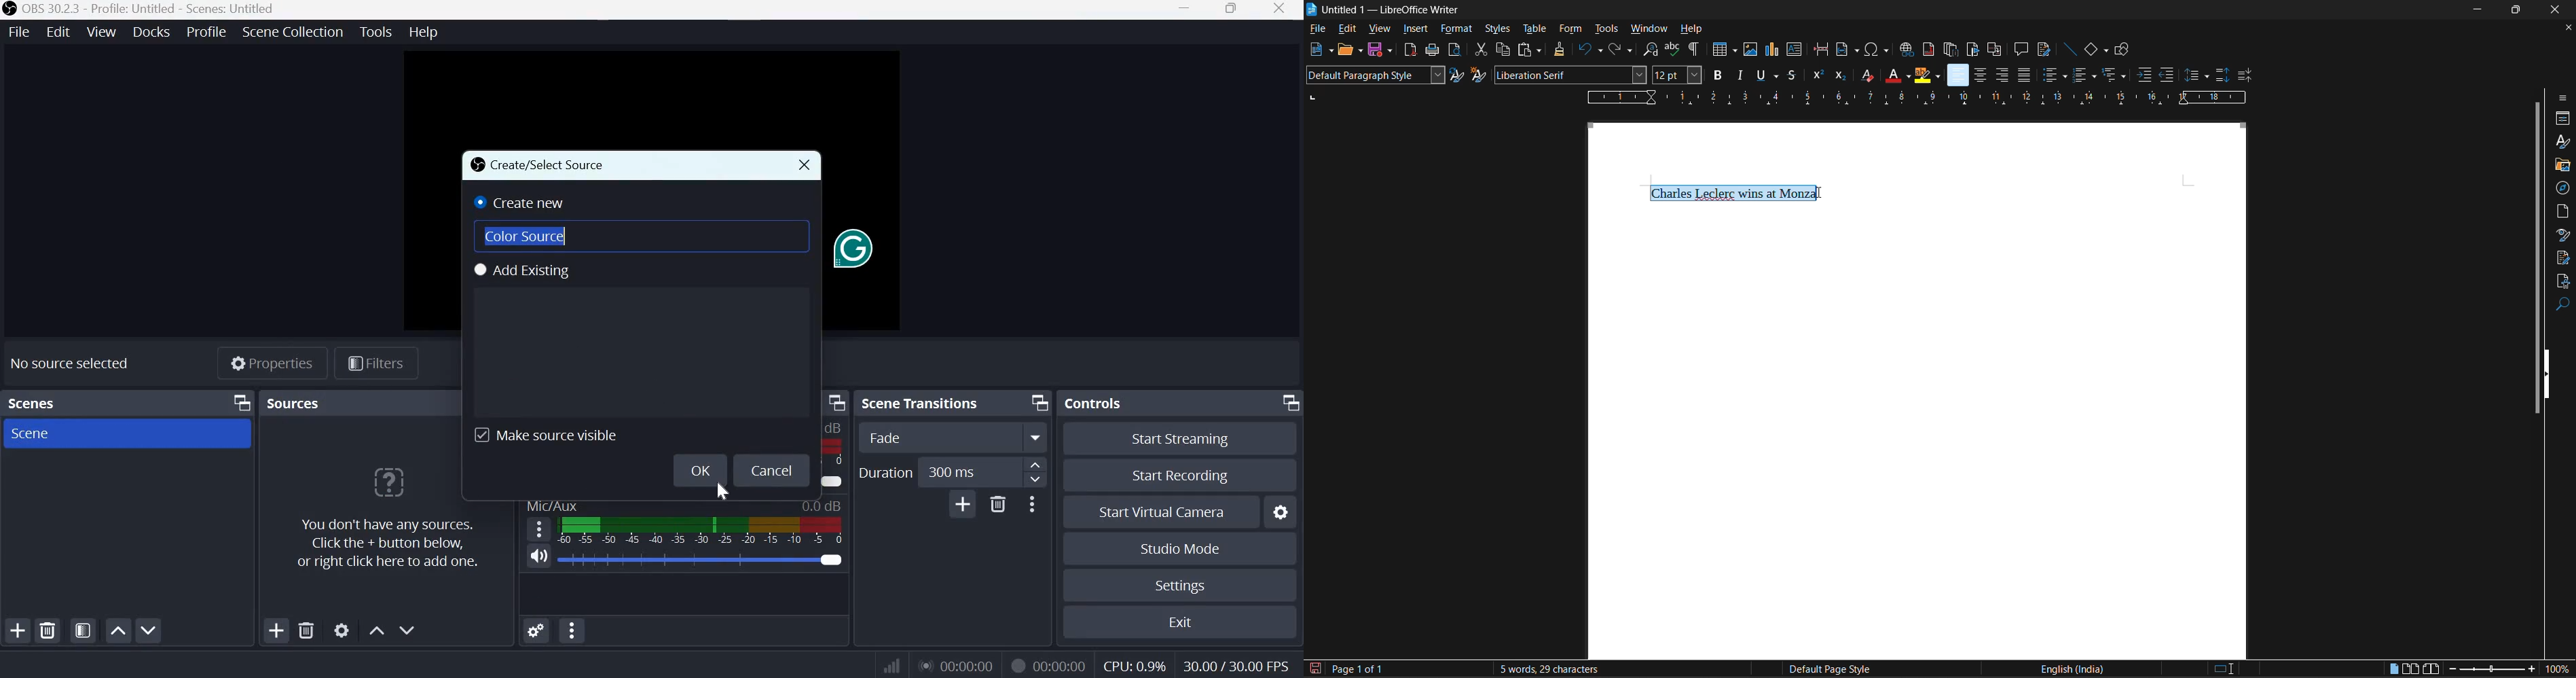 This screenshot has height=700, width=2576. I want to click on Advanced audio properties, so click(535, 630).